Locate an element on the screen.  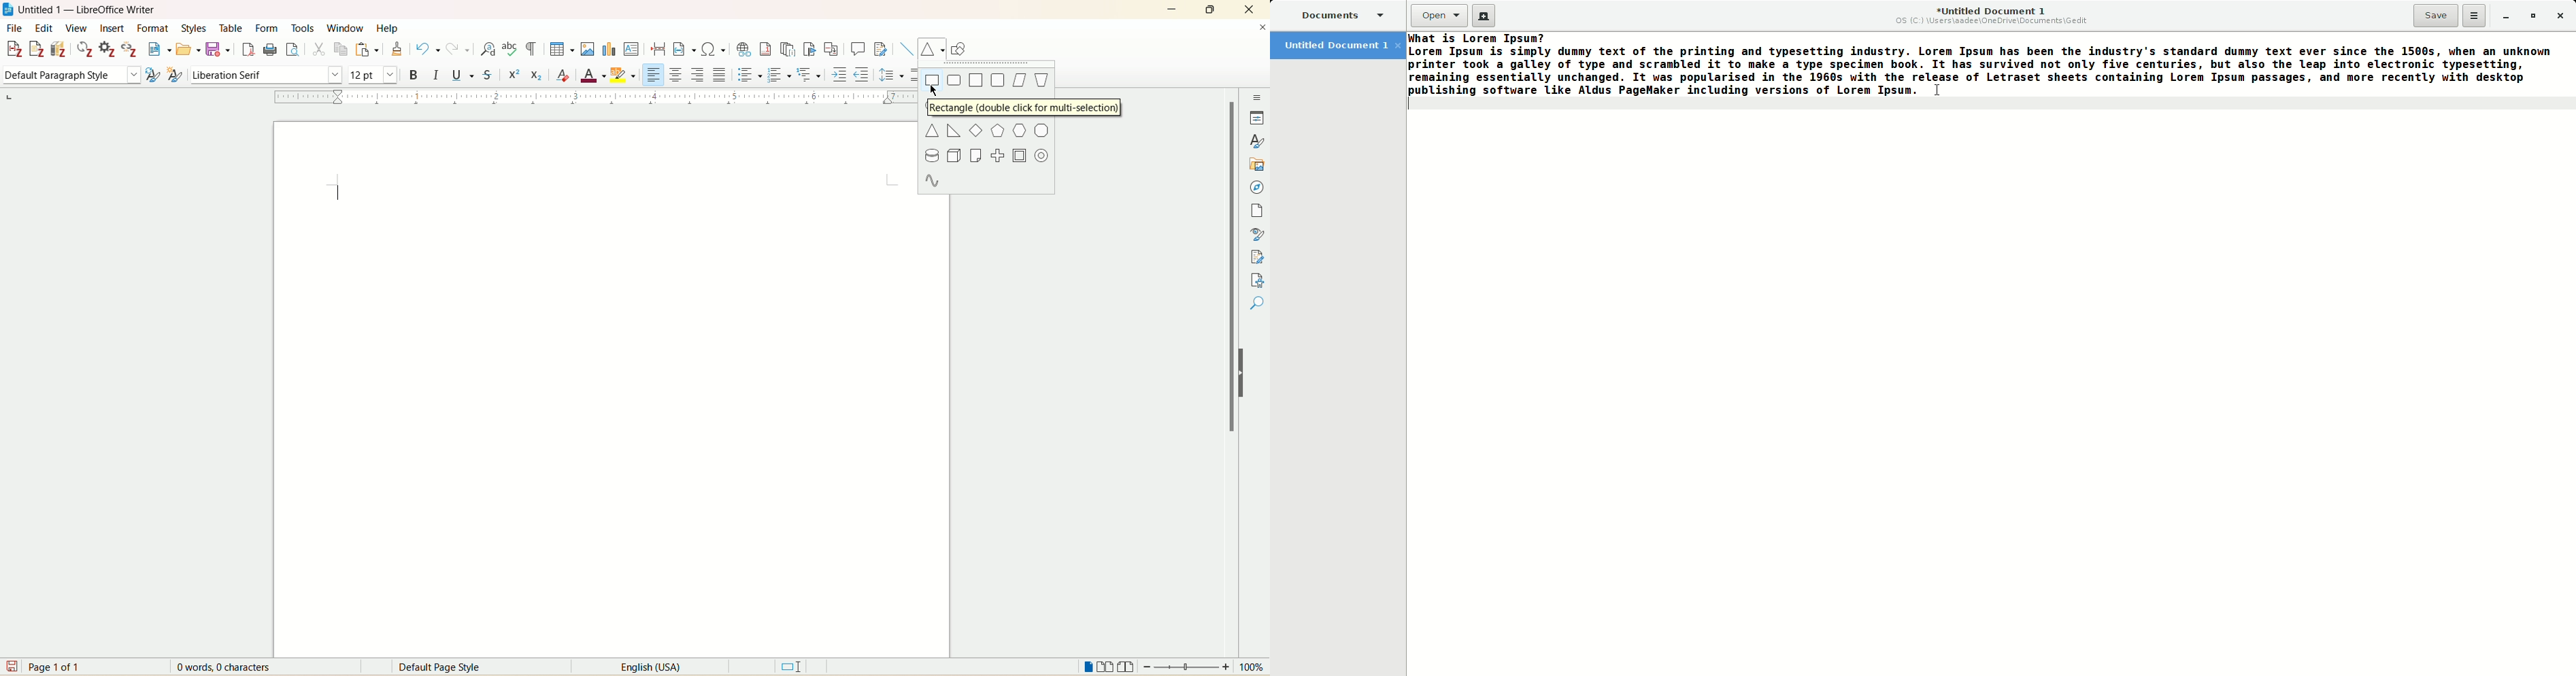
character highlighting is located at coordinates (624, 73).